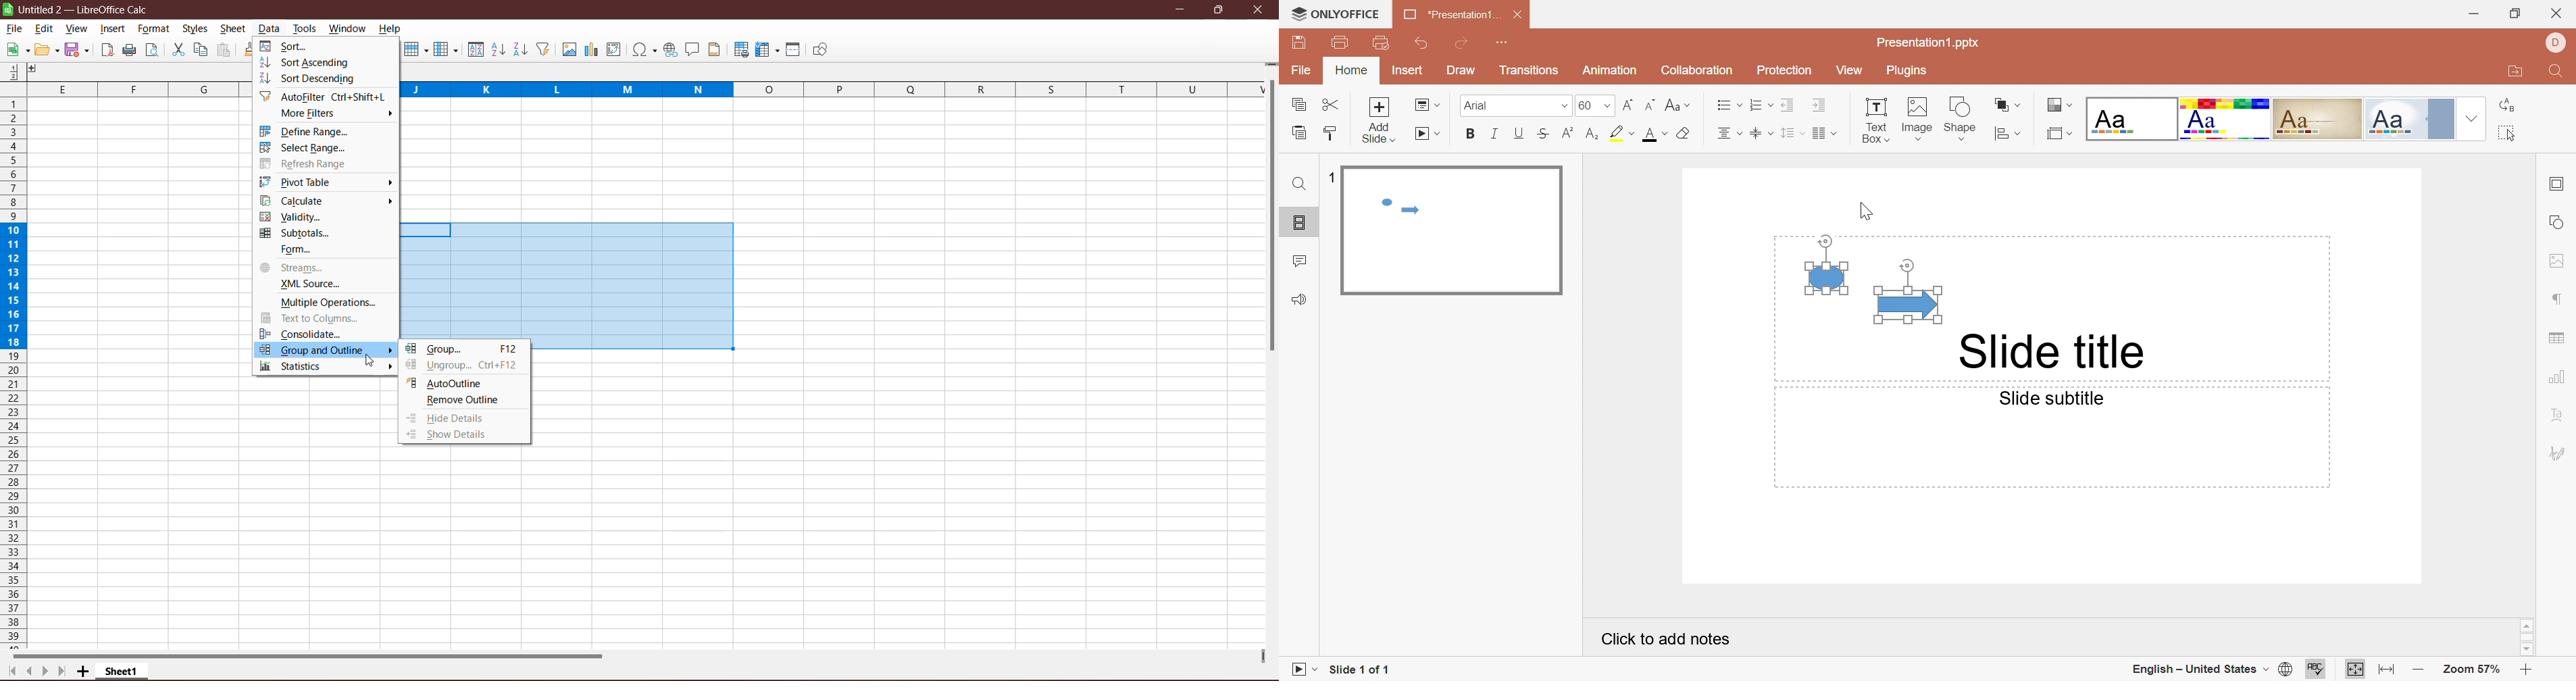 This screenshot has height=700, width=2576. Describe the element at coordinates (12, 373) in the screenshot. I see `Rows` at that location.